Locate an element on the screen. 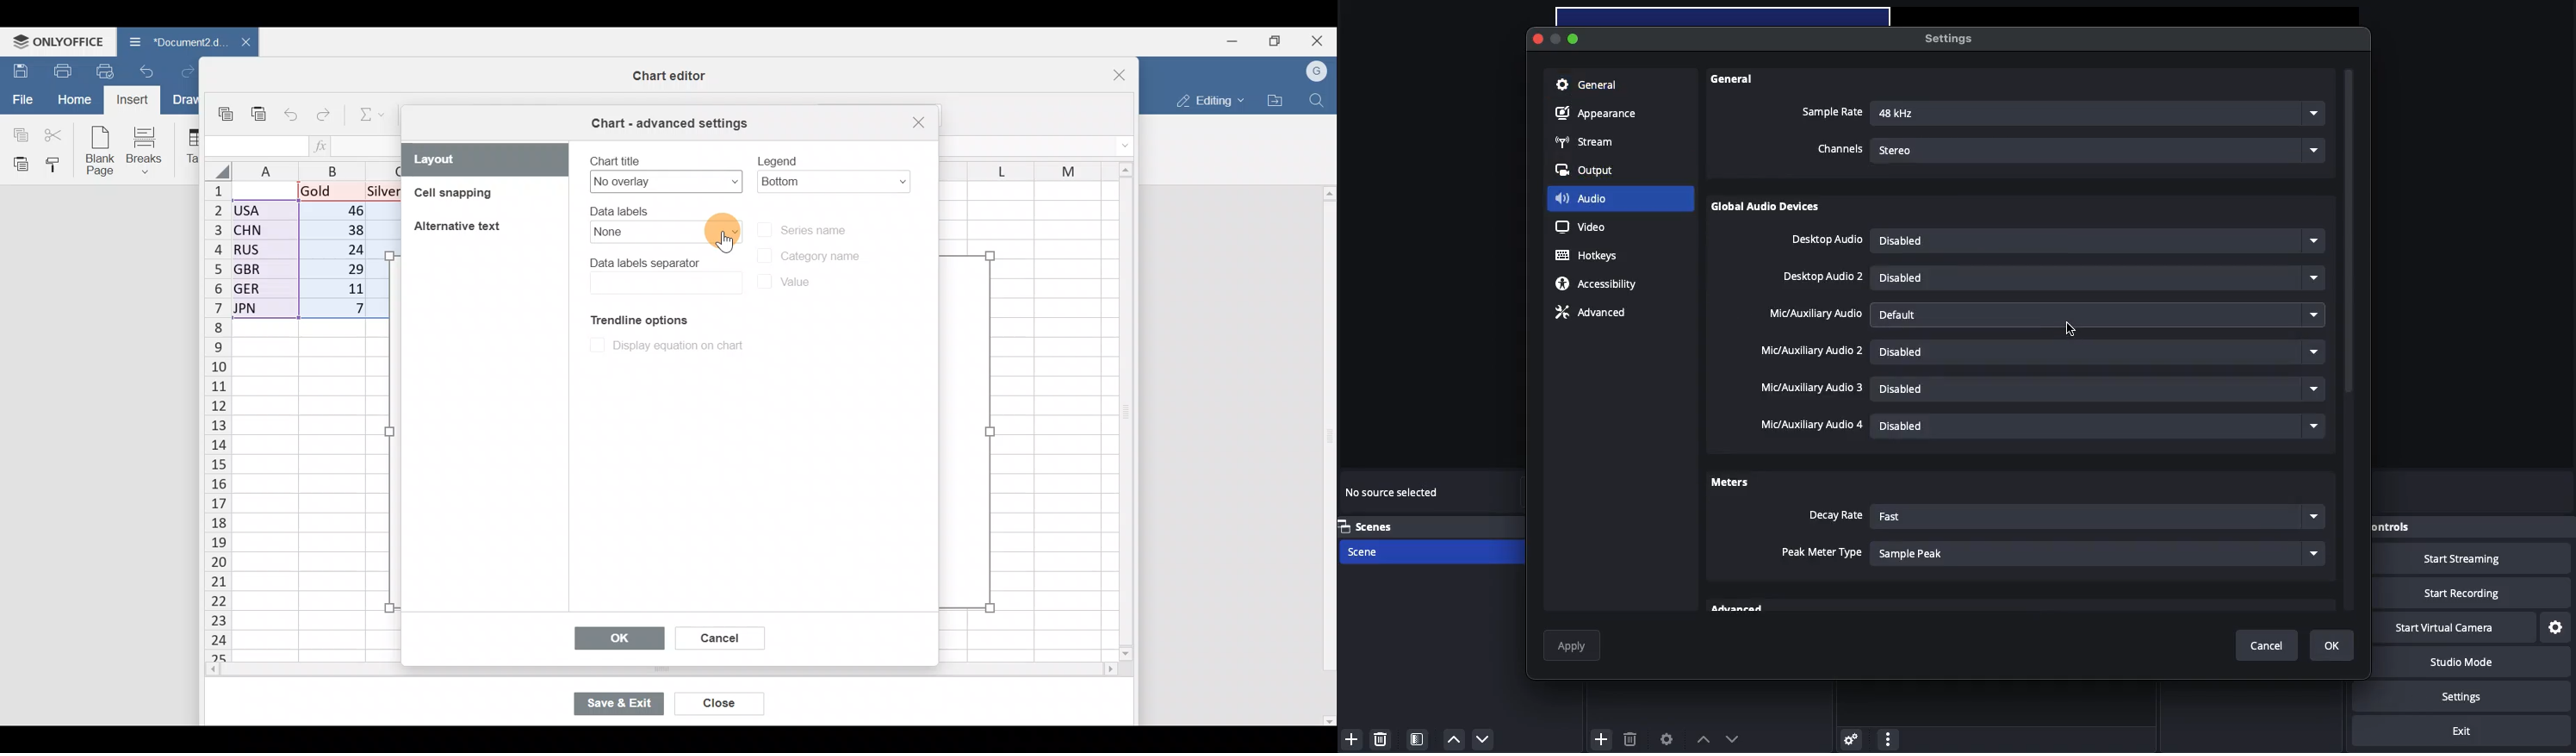  Maximize is located at coordinates (1575, 38).